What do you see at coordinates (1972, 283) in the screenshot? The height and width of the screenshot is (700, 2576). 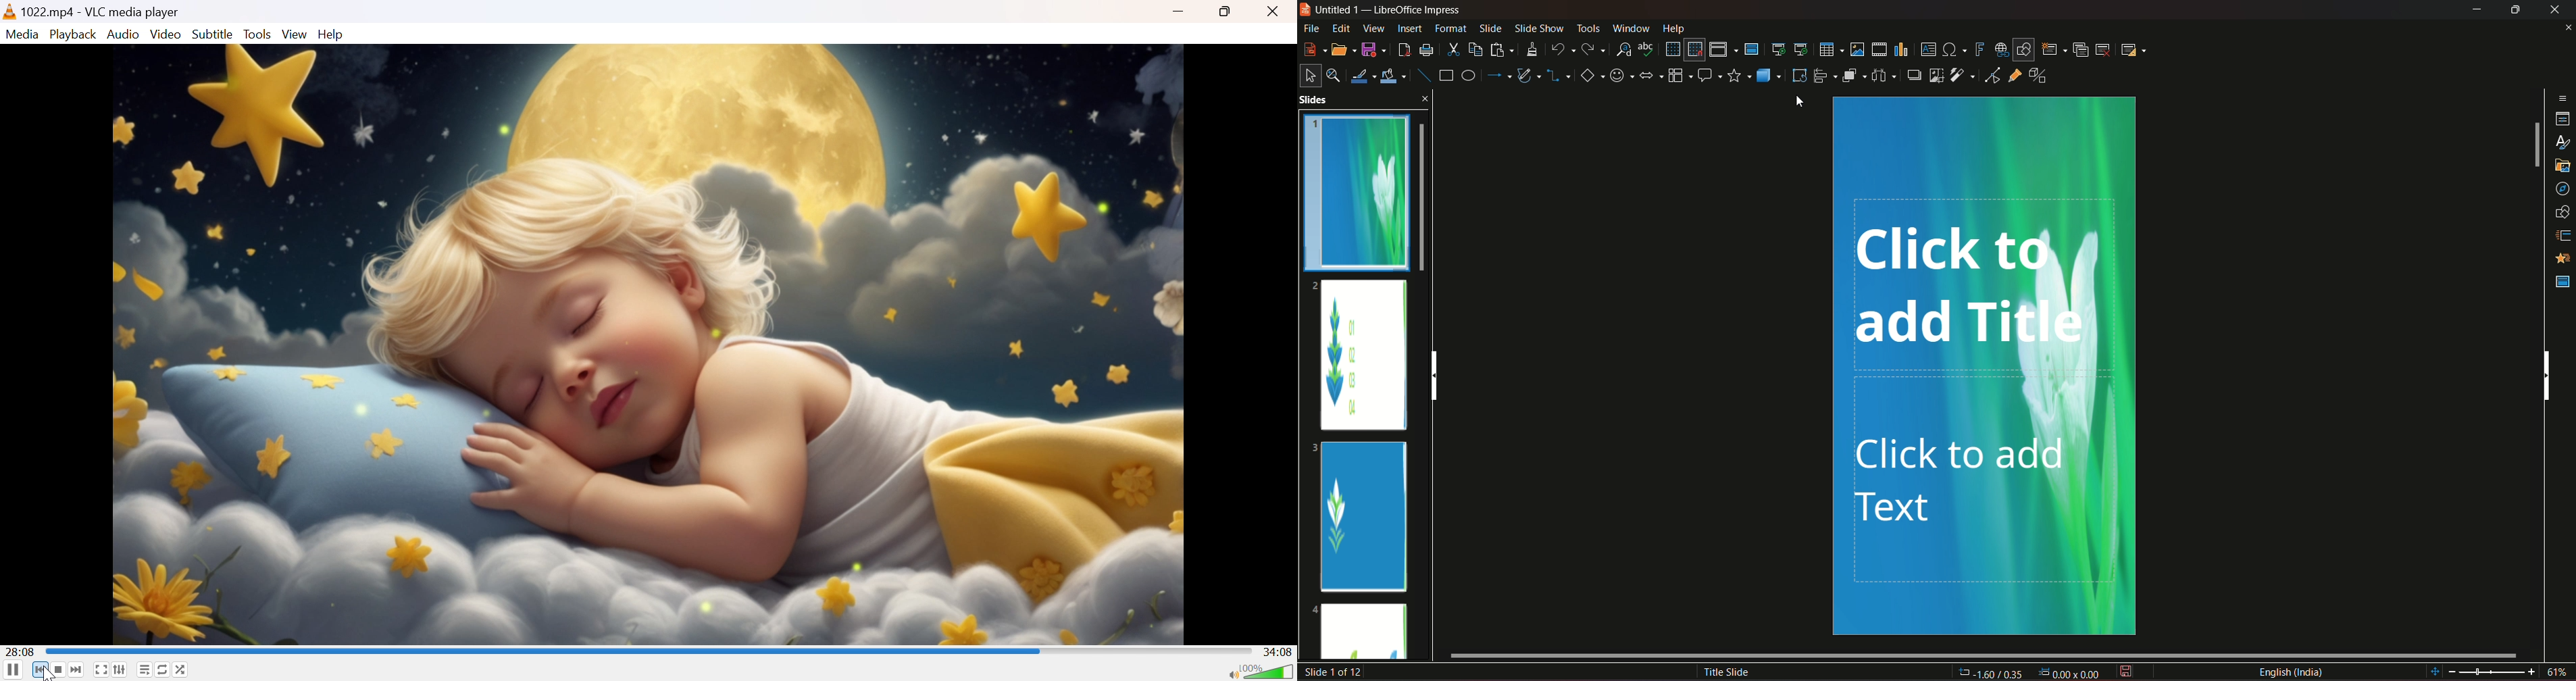 I see `click to add titl` at bounding box center [1972, 283].